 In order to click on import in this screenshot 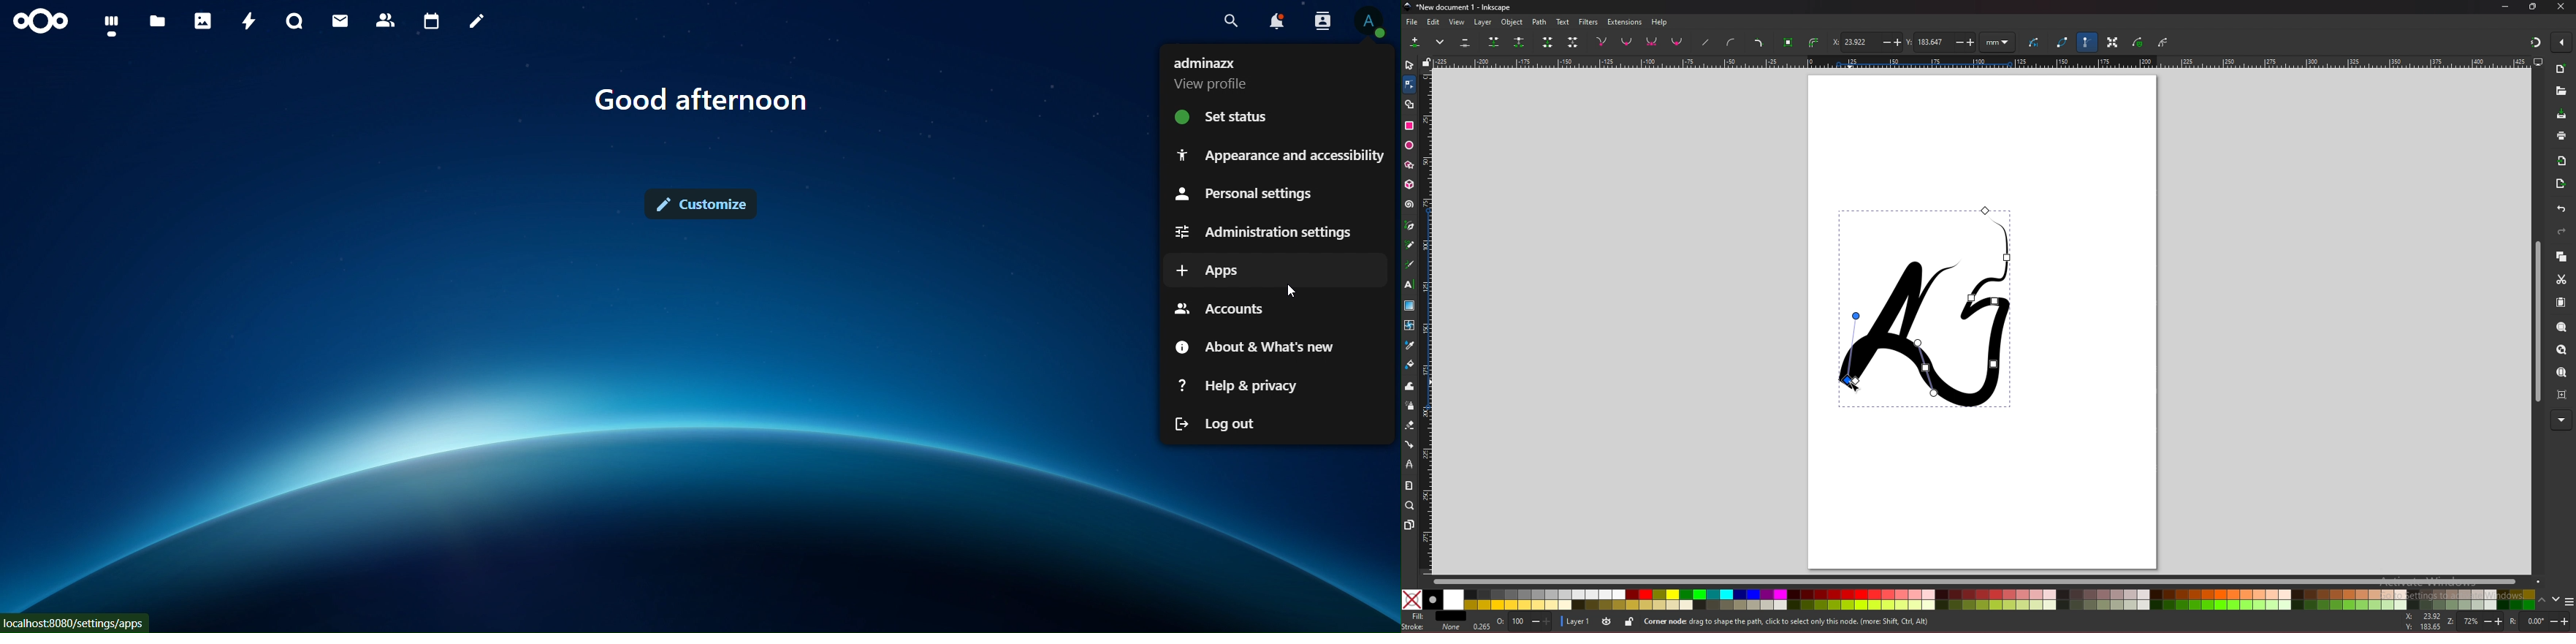, I will do `click(2562, 161)`.